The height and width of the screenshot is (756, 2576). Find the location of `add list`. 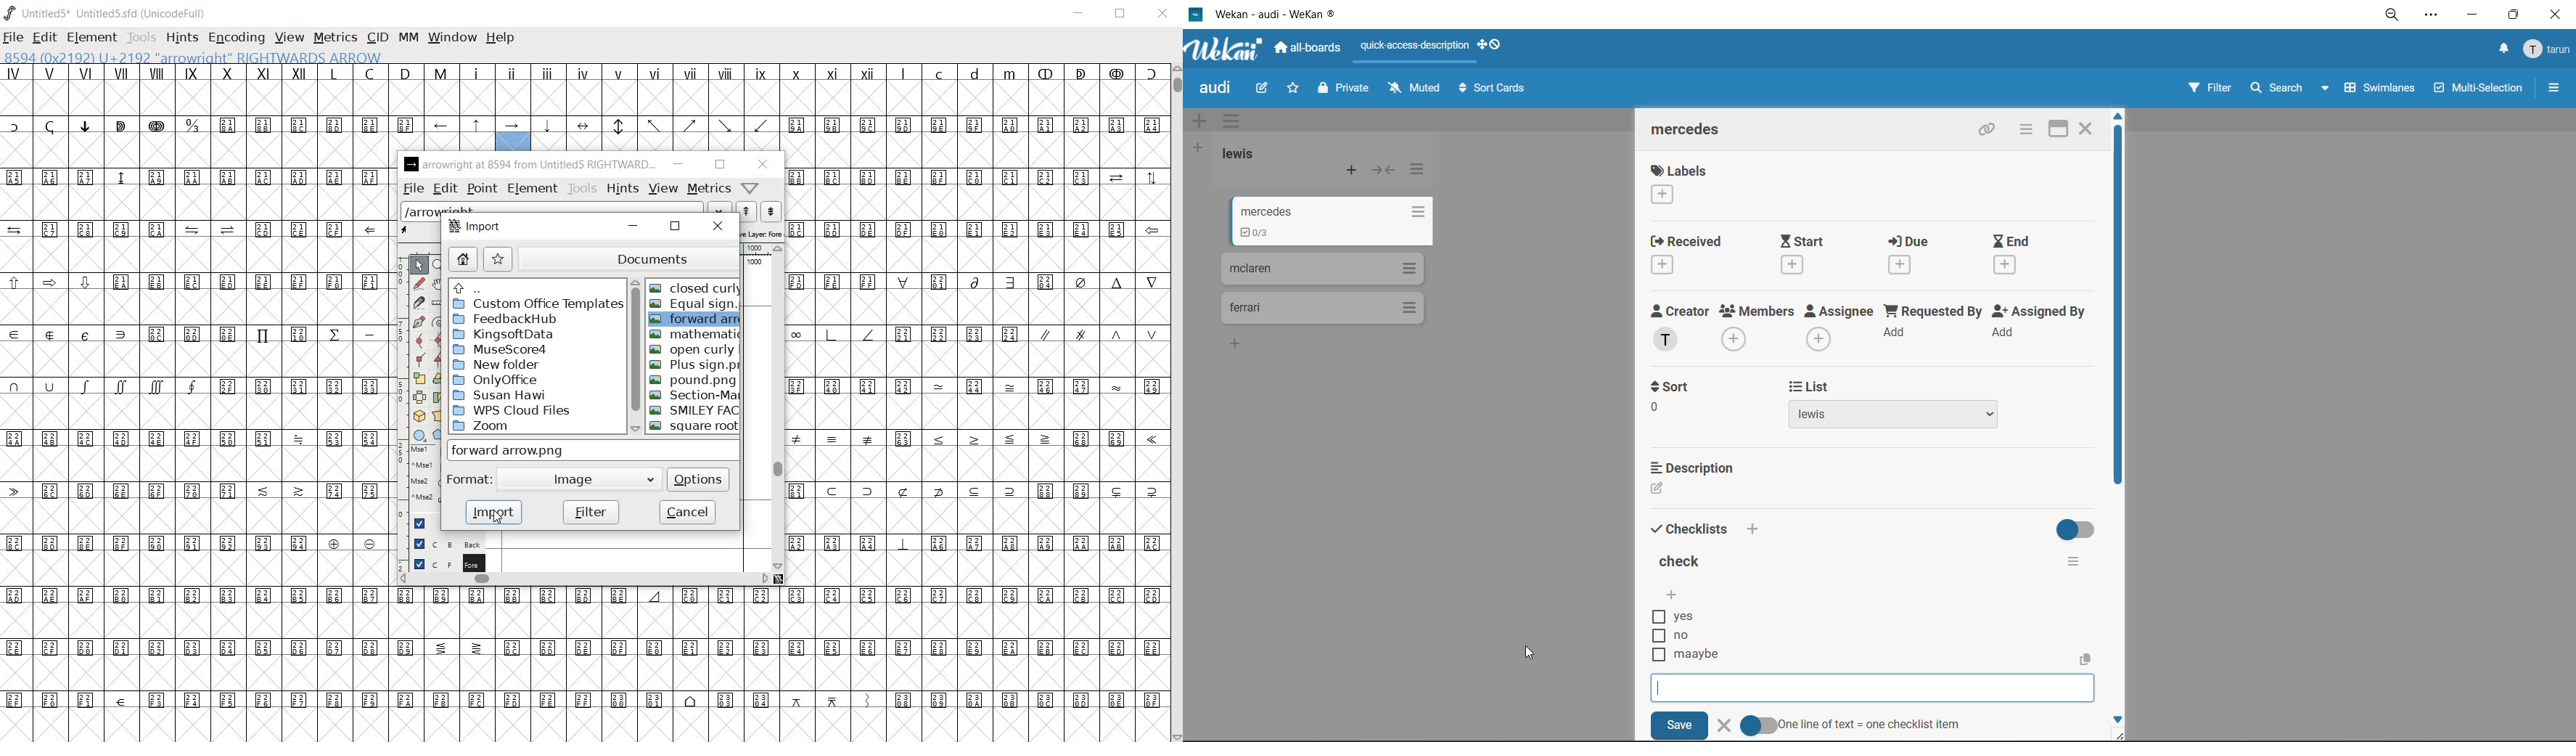

add list is located at coordinates (1201, 148).